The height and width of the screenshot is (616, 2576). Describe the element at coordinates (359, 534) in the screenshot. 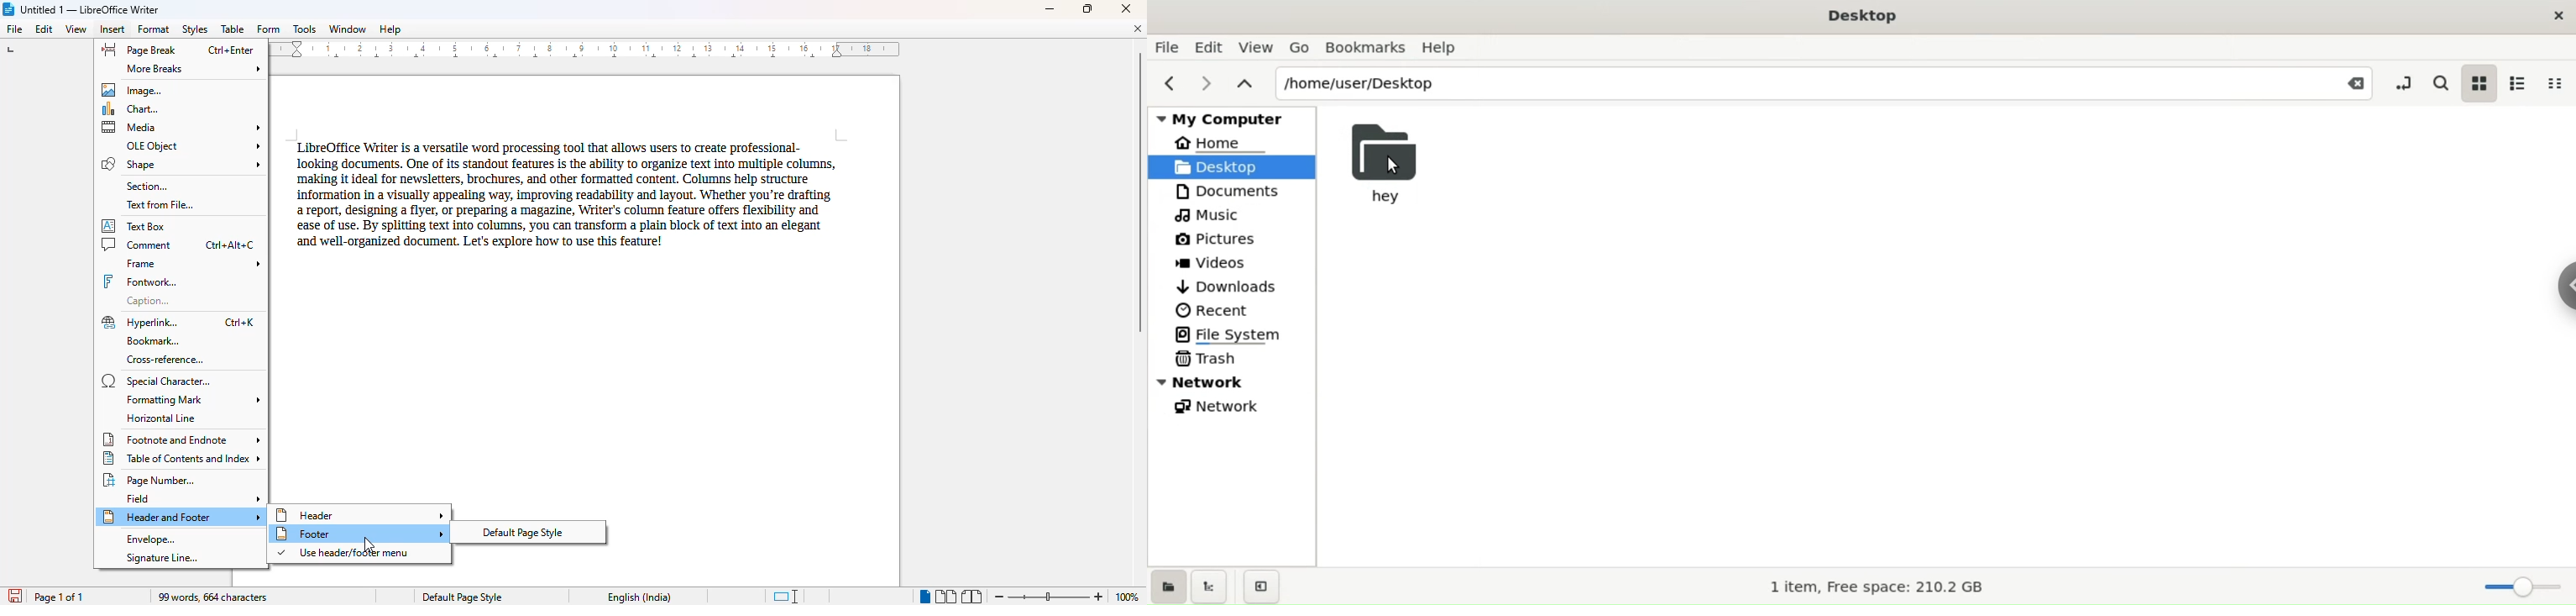

I see `footer` at that location.